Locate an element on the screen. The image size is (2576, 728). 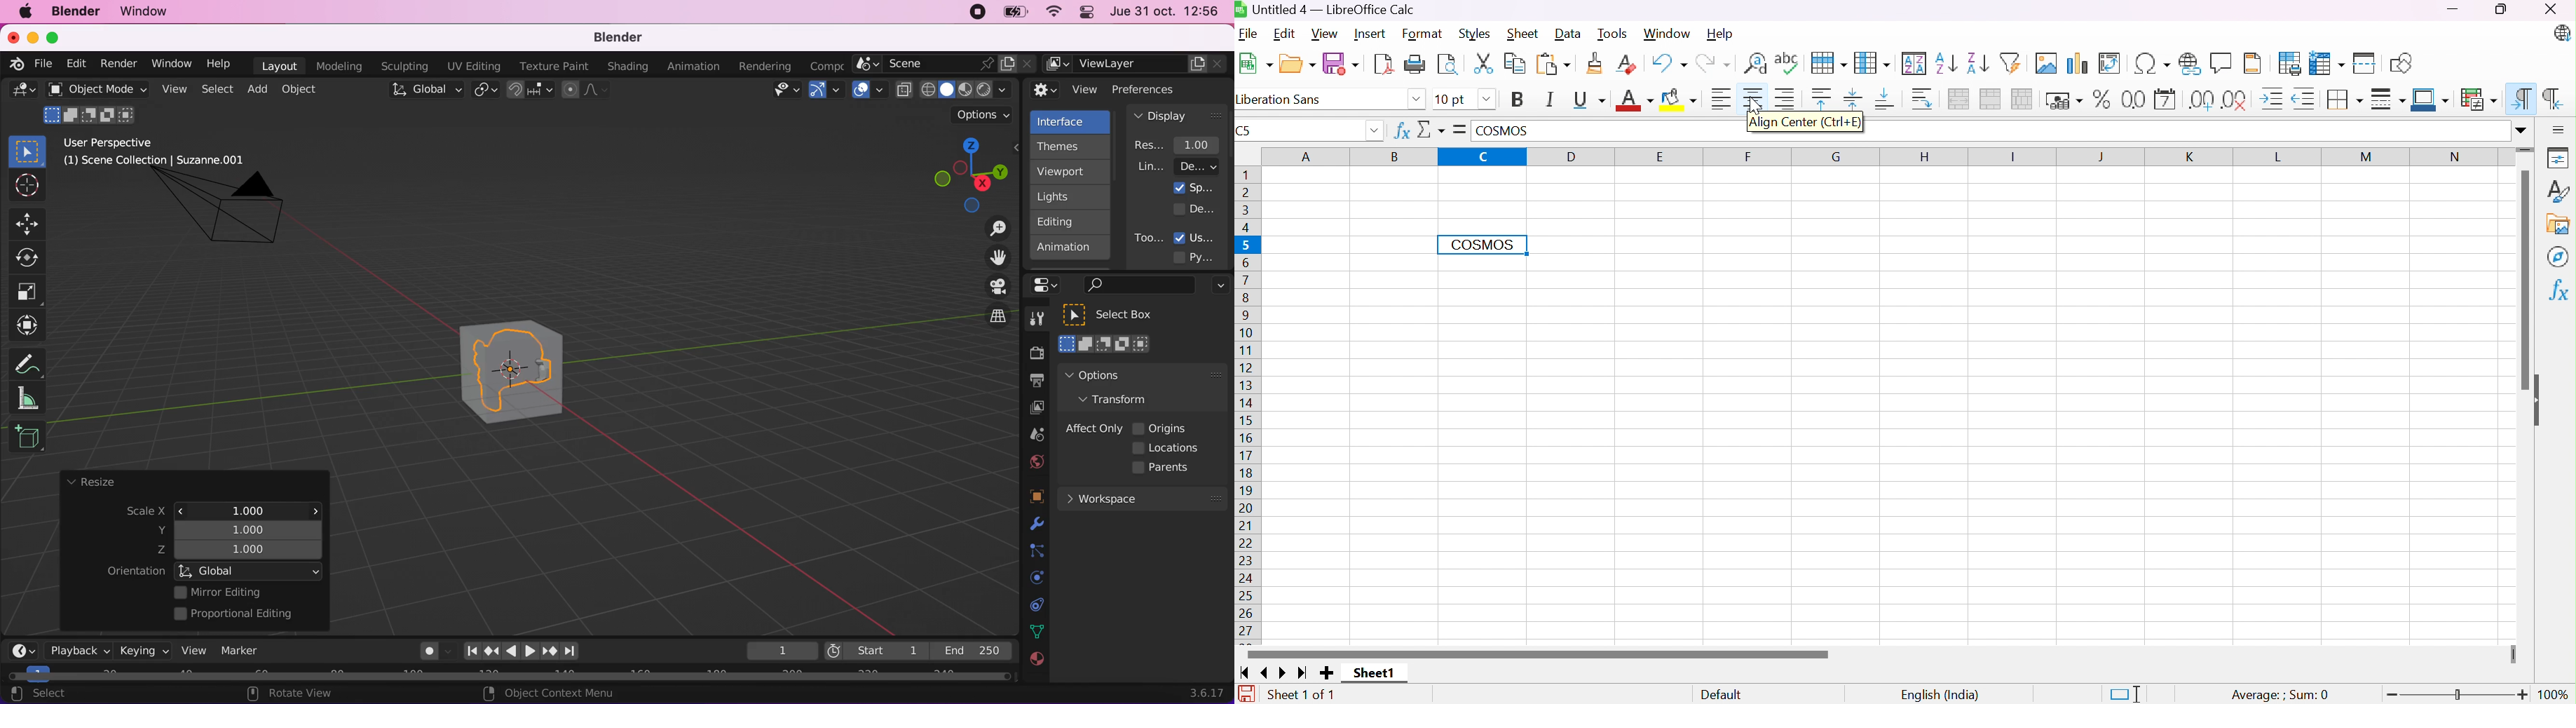
Scroll Bar is located at coordinates (2519, 280).